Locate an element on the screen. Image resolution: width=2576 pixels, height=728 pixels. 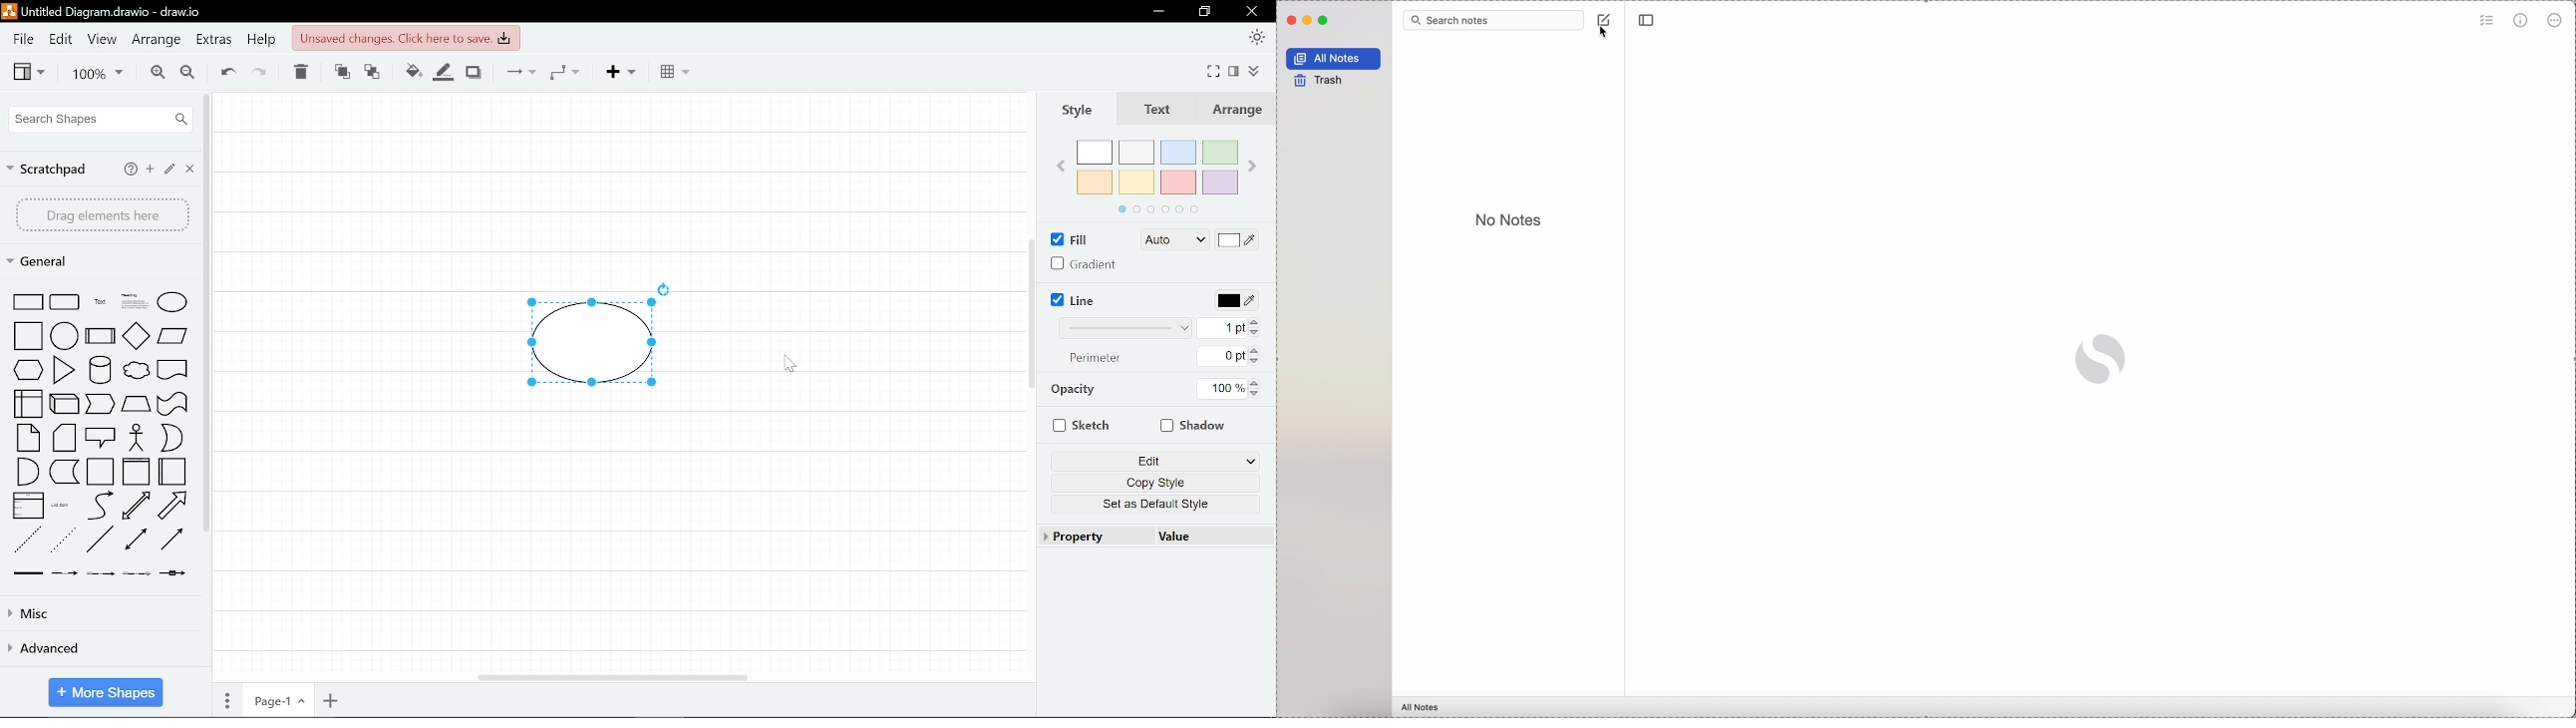
document is located at coordinates (172, 368).